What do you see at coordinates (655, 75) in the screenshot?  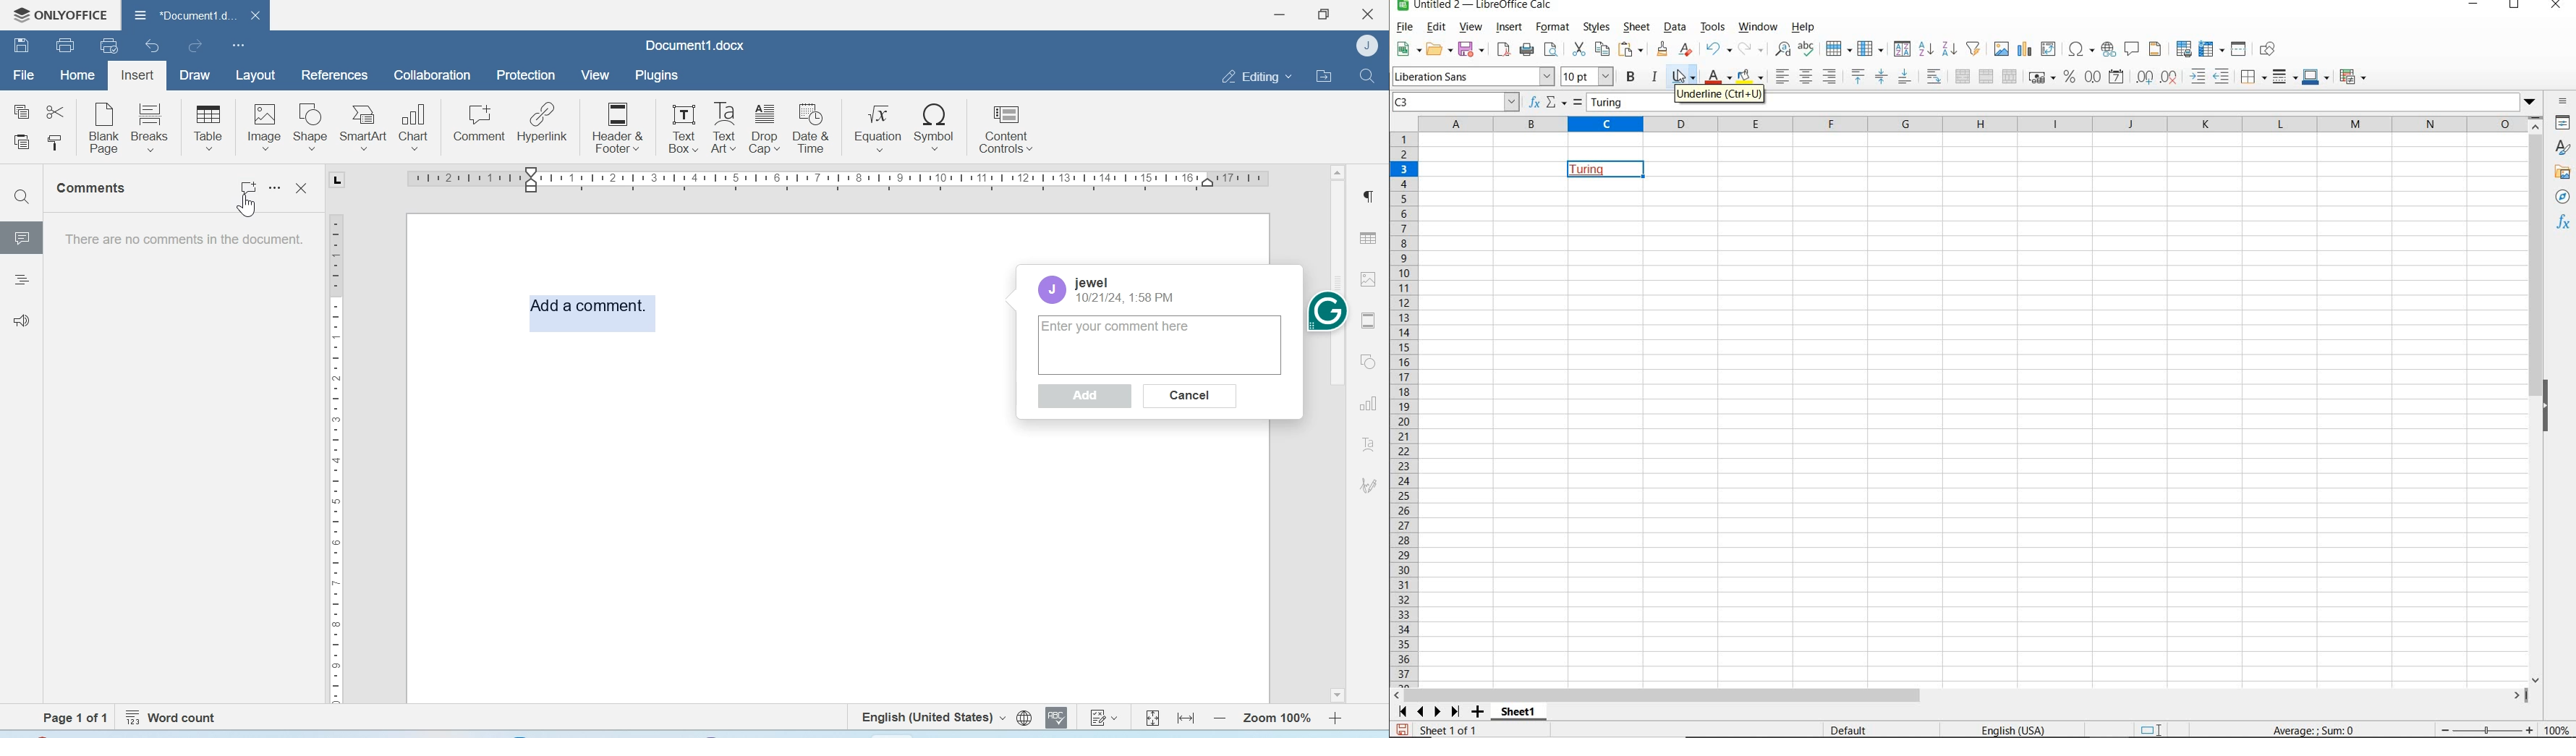 I see `Plugins` at bounding box center [655, 75].